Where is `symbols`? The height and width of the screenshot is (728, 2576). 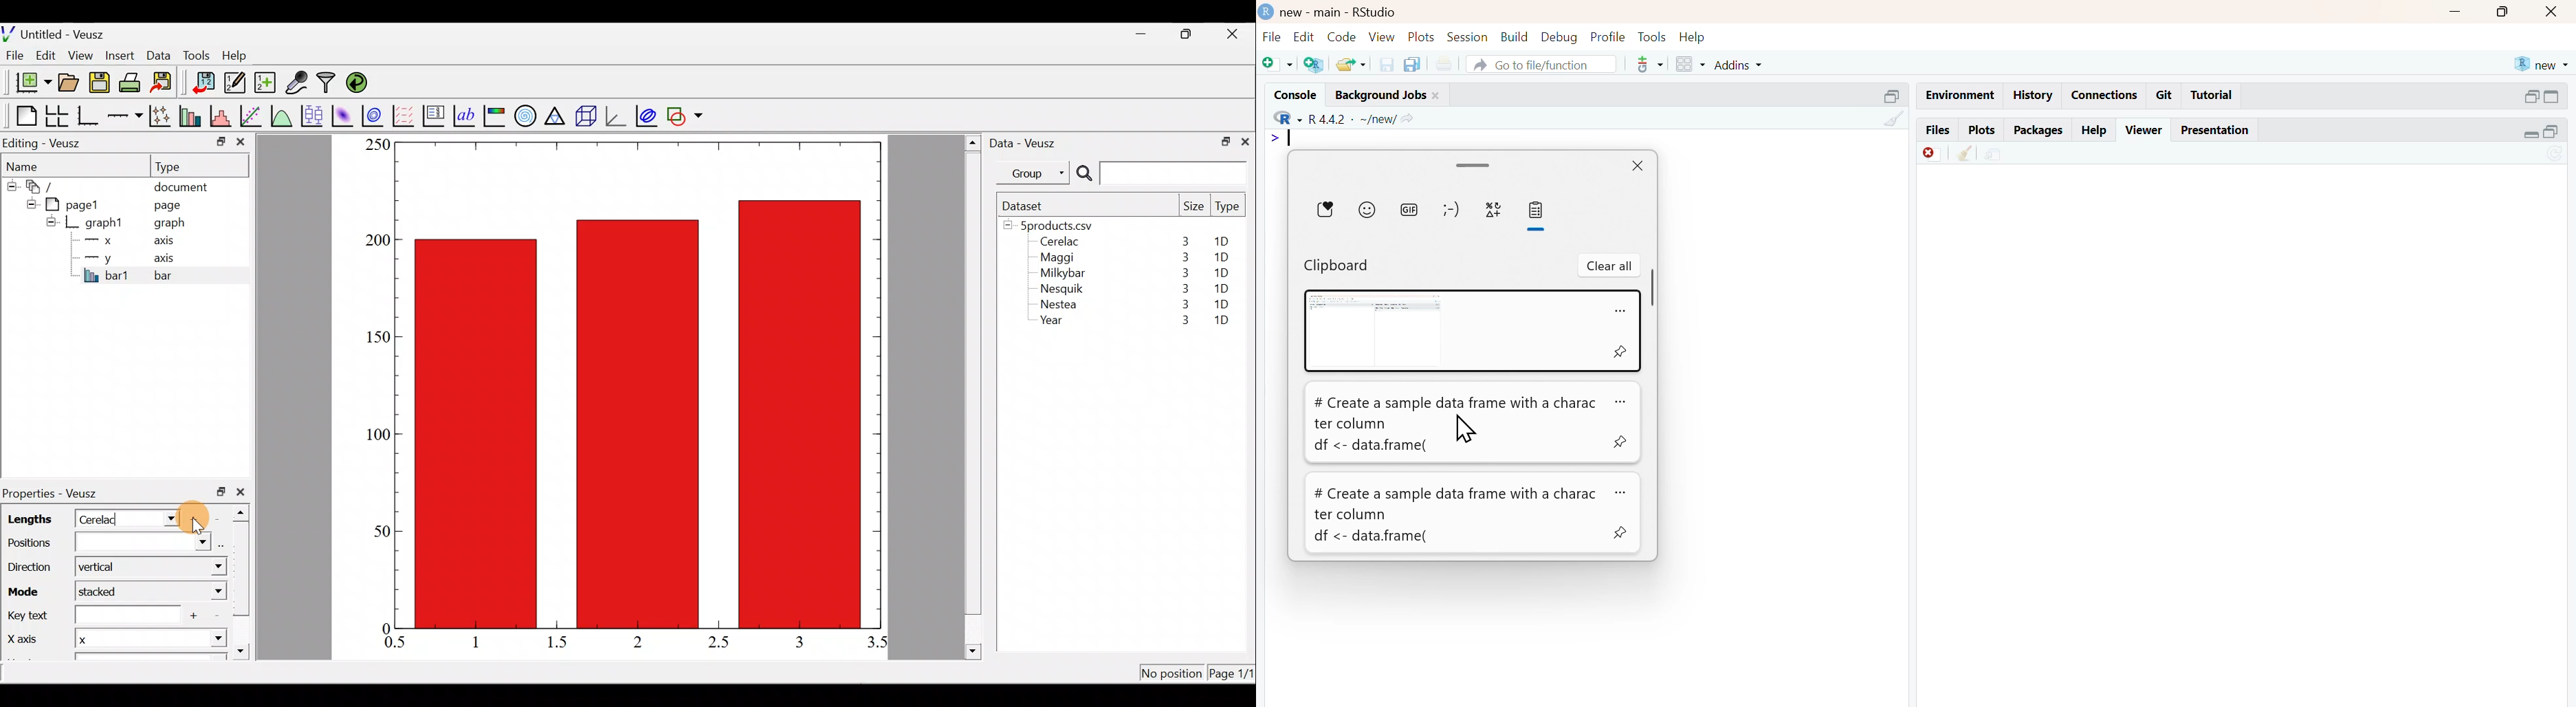 symbols is located at coordinates (1493, 210).